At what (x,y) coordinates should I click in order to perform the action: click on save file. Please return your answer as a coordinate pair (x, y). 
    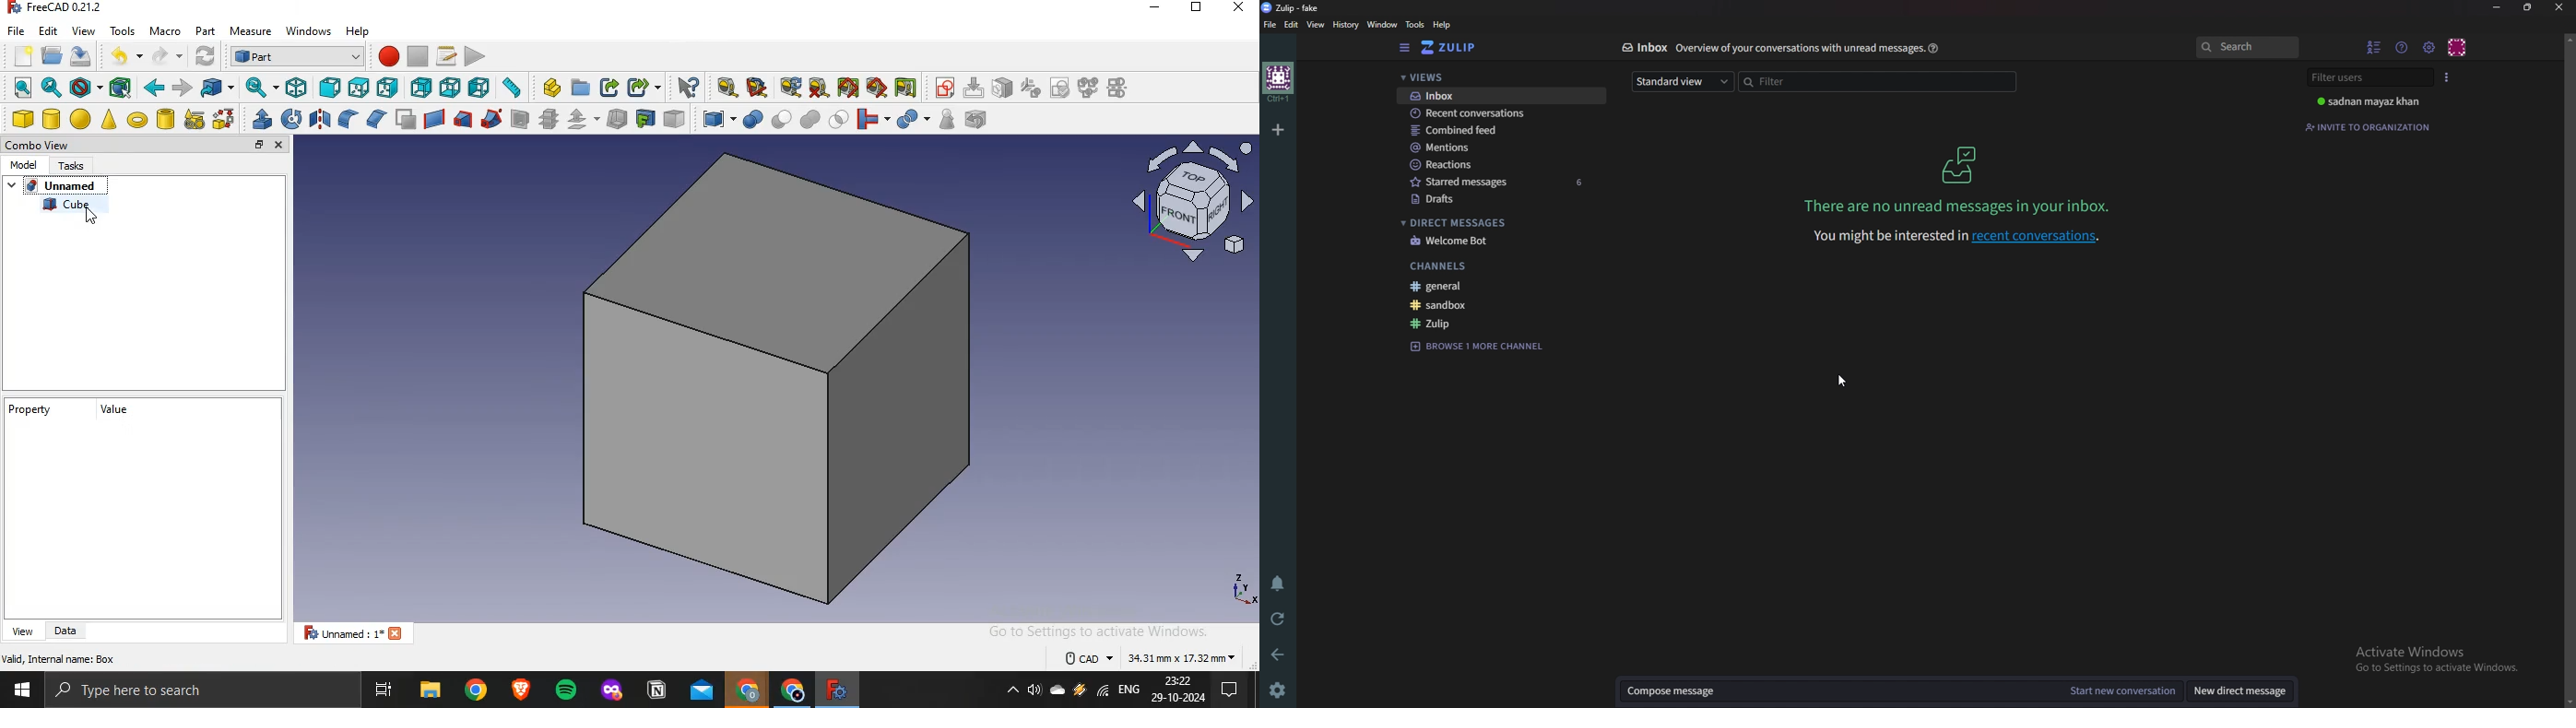
    Looking at the image, I should click on (81, 56).